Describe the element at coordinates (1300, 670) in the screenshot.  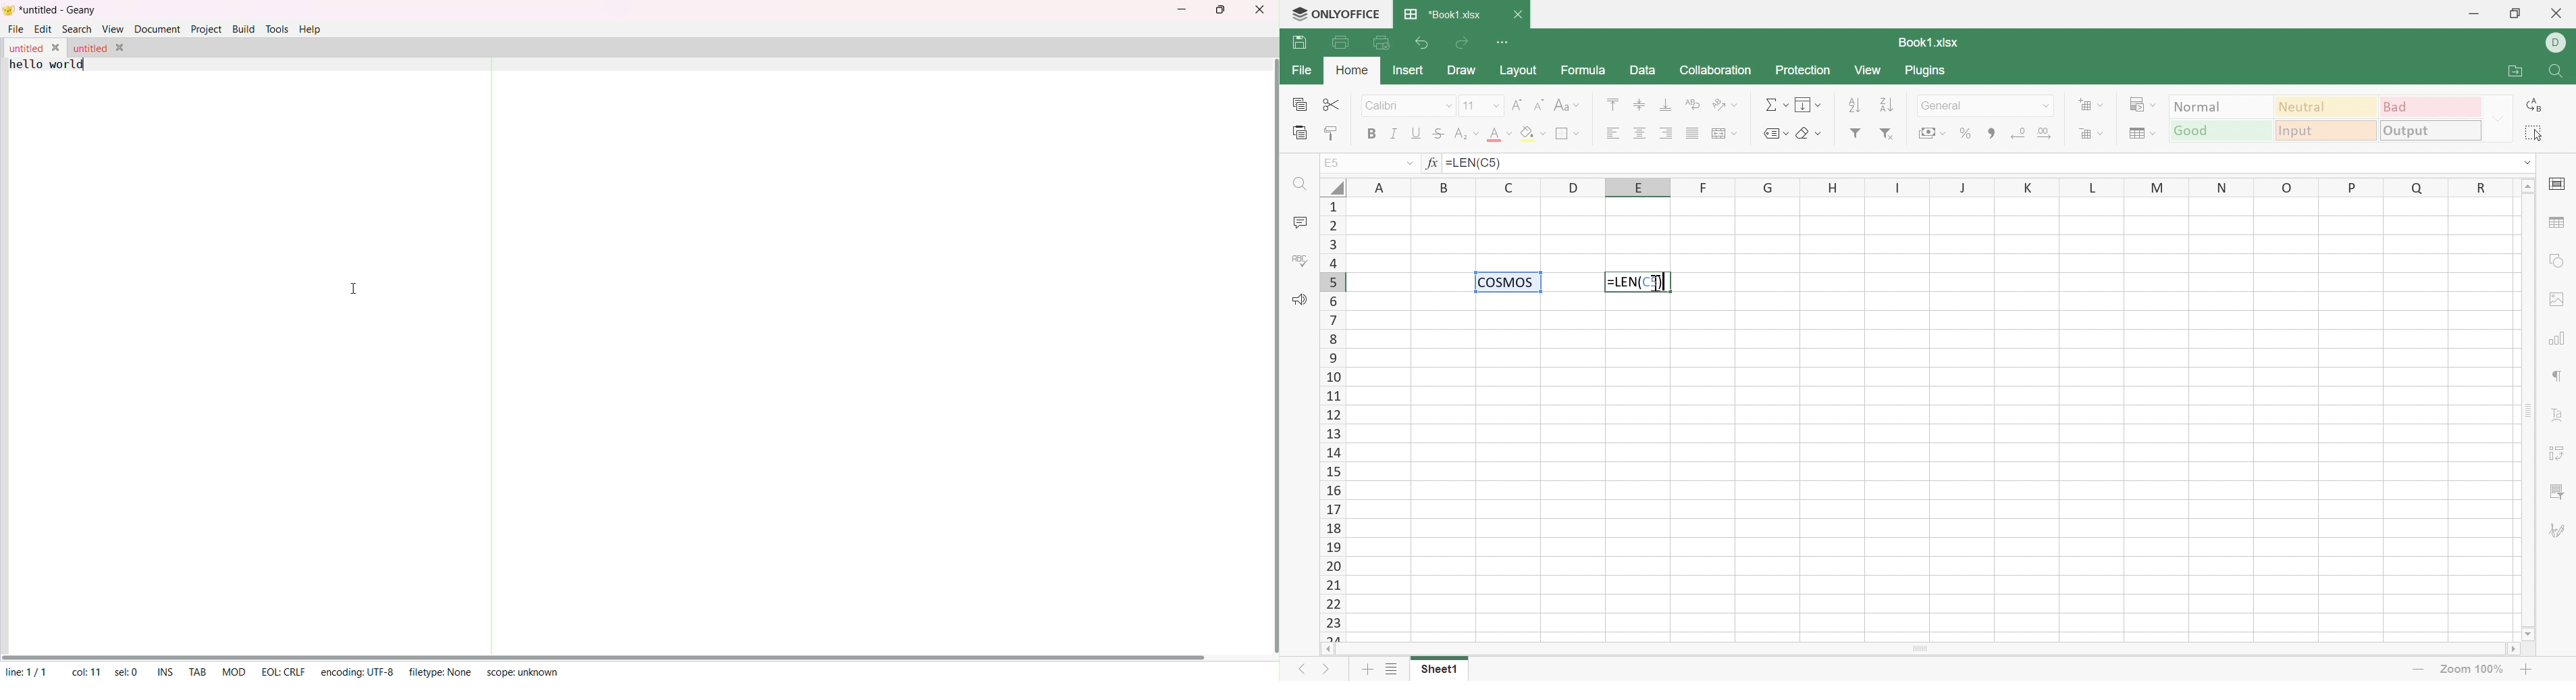
I see `Previous` at that location.